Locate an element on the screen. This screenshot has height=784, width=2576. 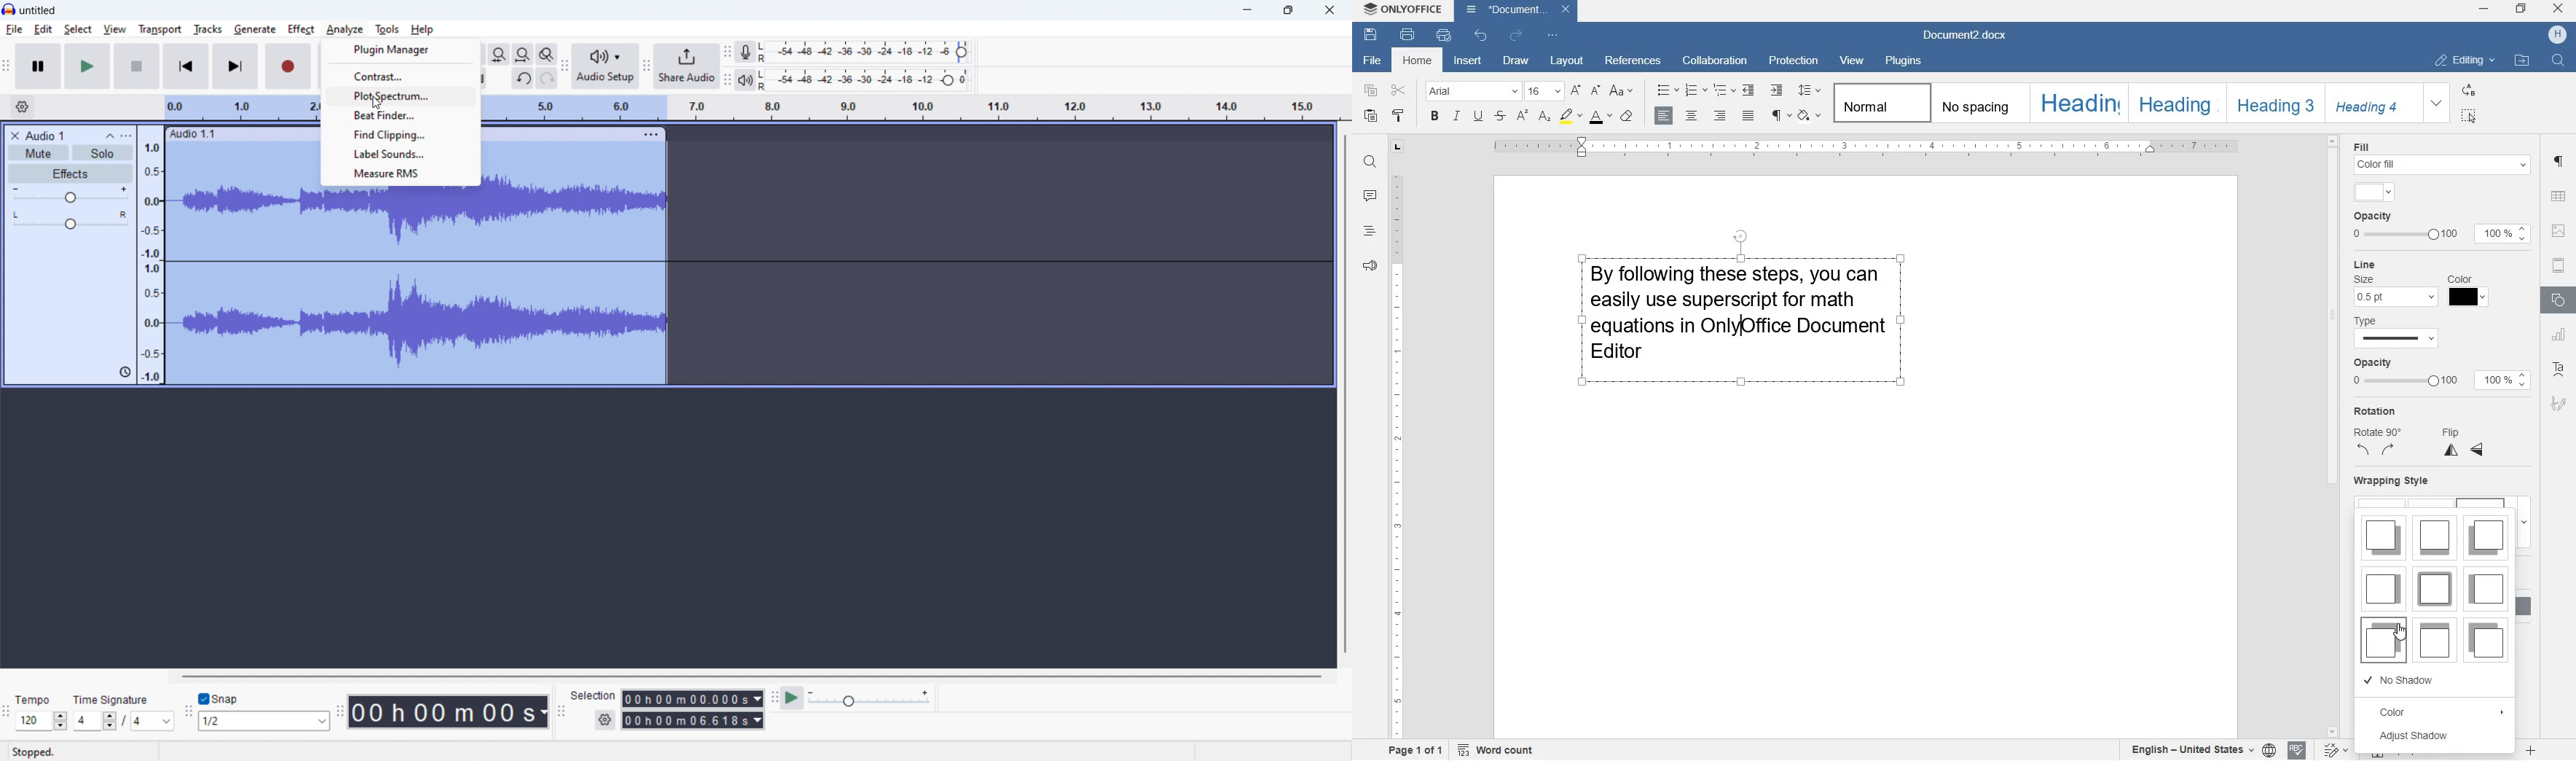
play is located at coordinates (88, 66).